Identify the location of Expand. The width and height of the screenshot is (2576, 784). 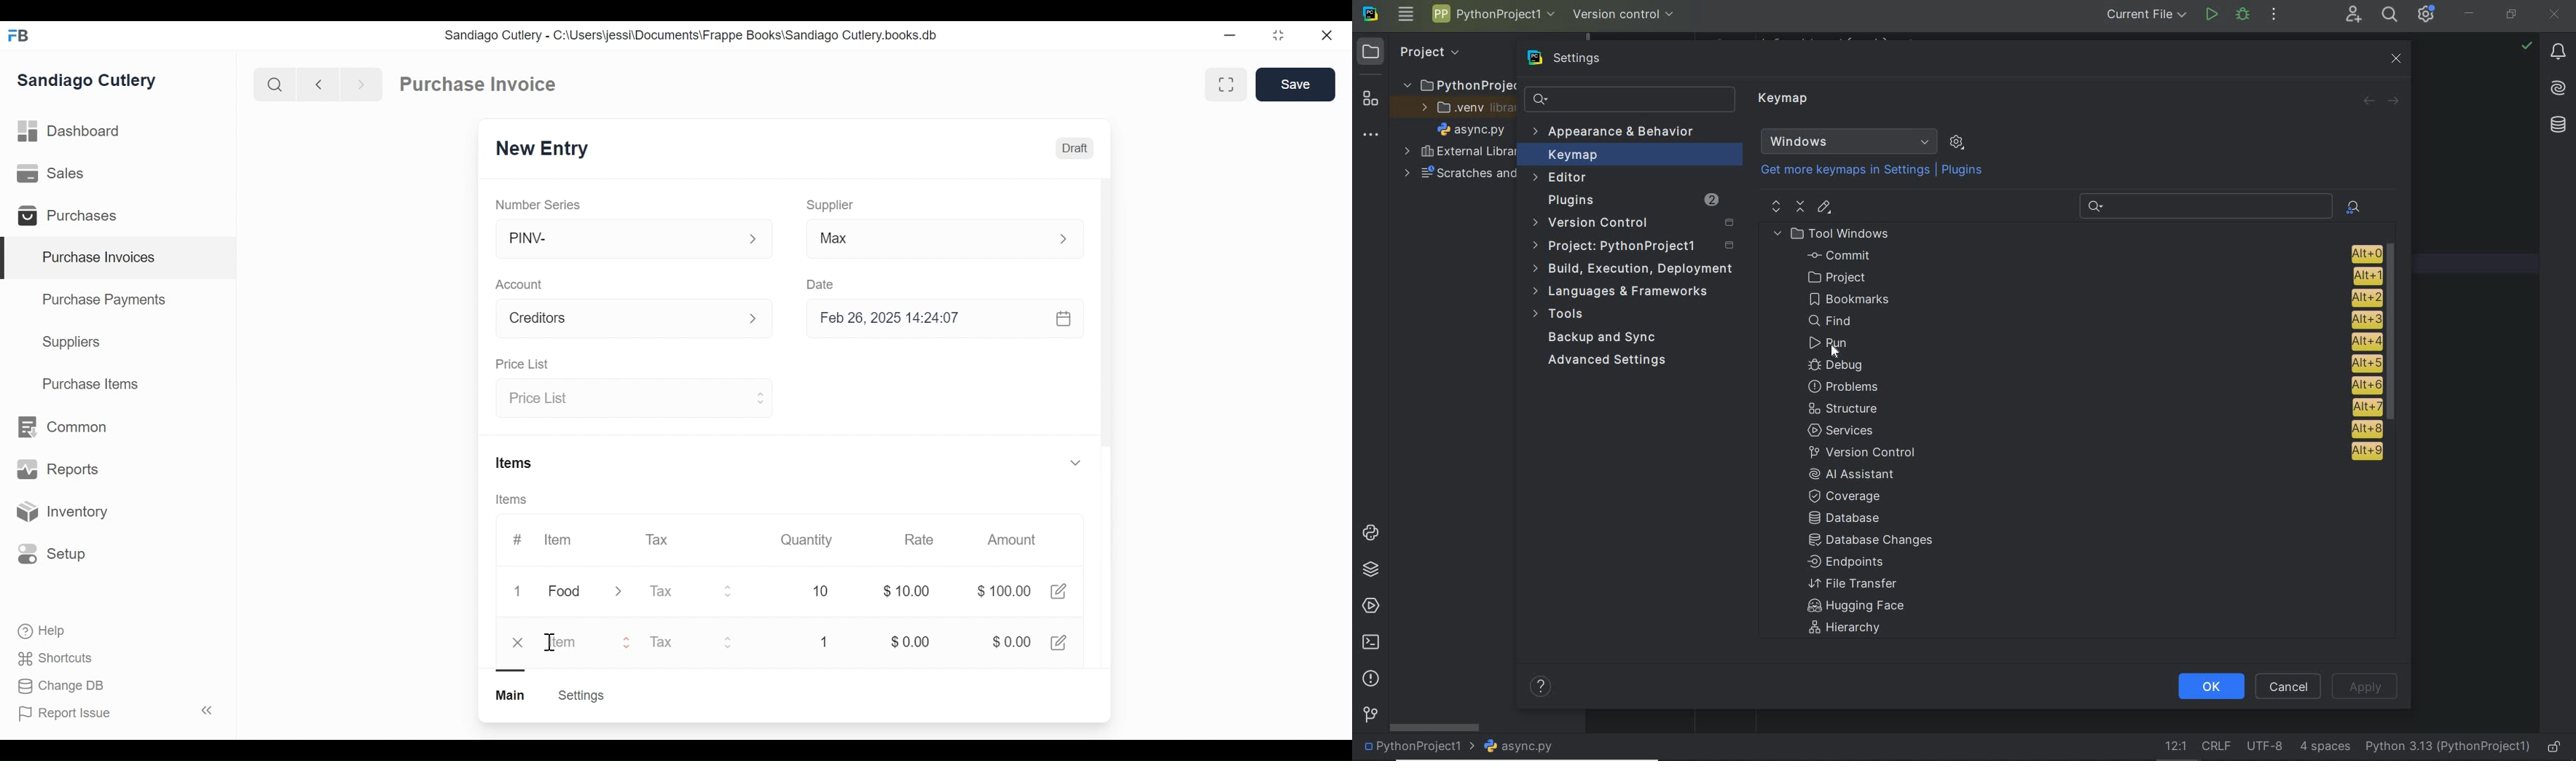
(618, 593).